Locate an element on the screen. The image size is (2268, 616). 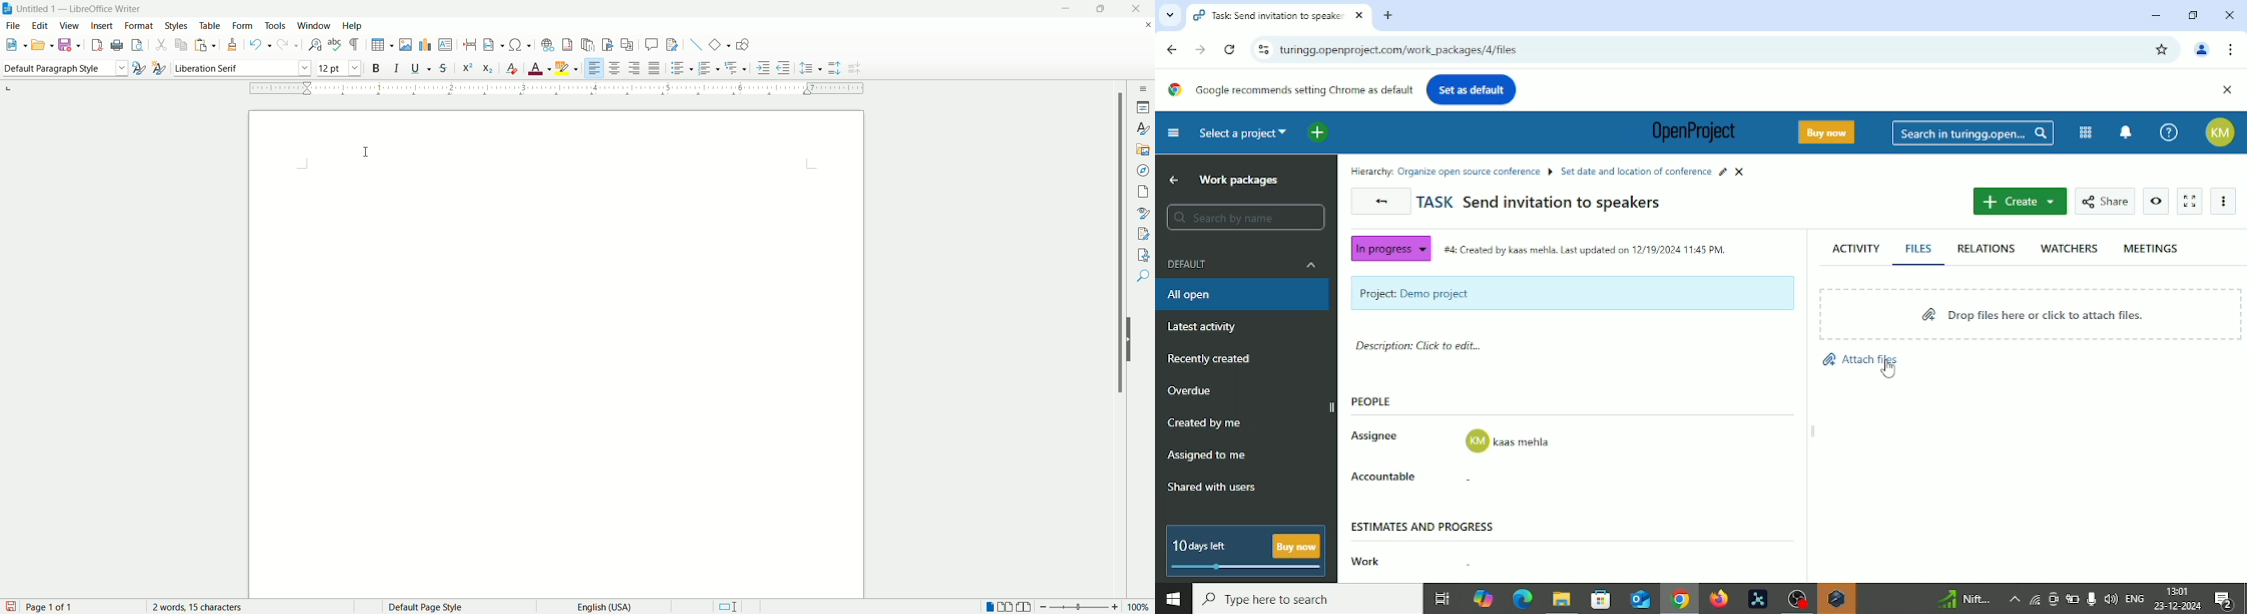
Set as default is located at coordinates (1471, 89).